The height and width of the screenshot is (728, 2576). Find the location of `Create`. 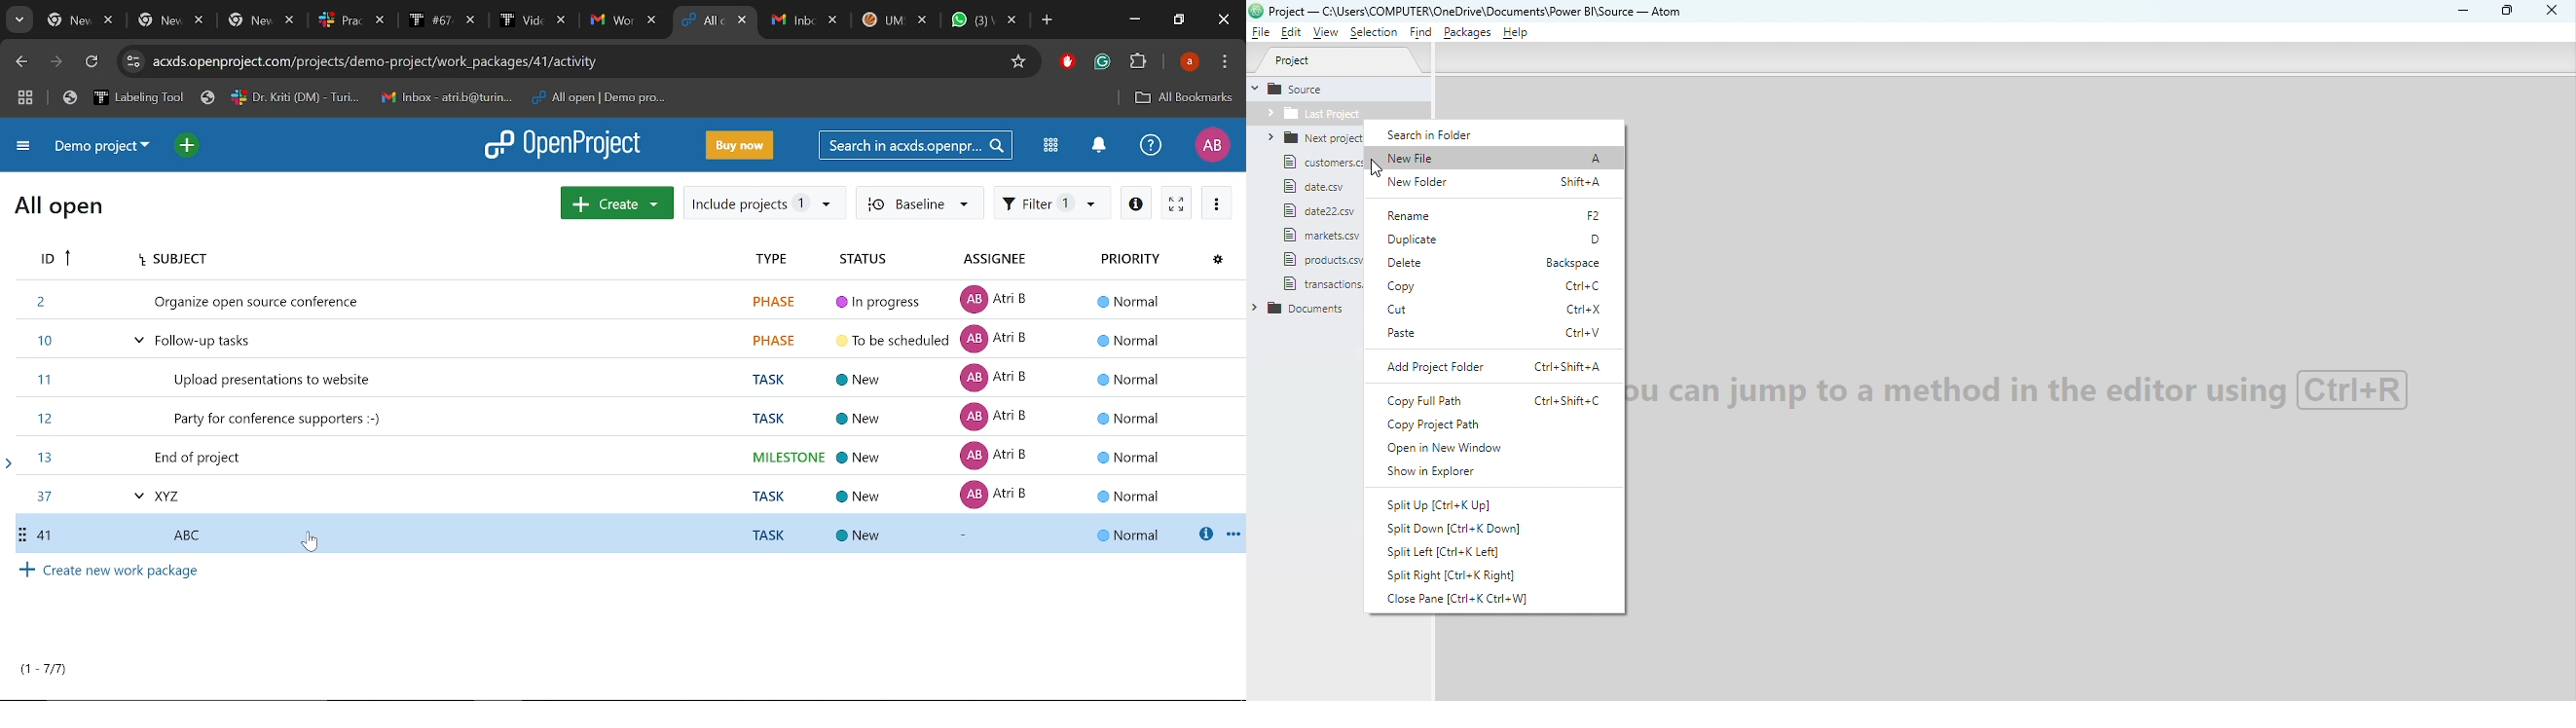

Create is located at coordinates (613, 203).